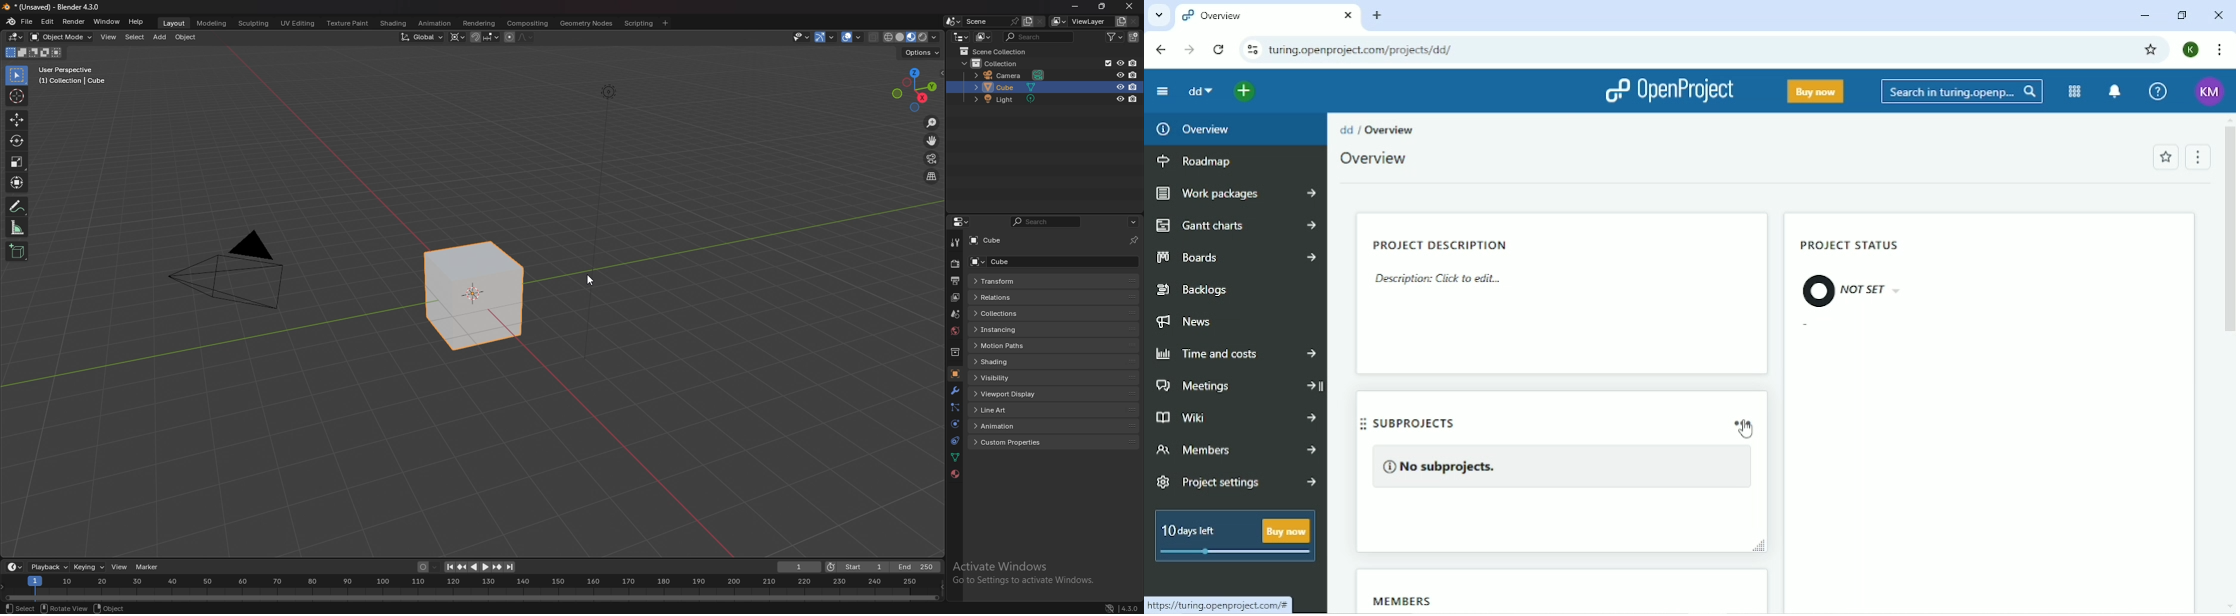 This screenshot has height=616, width=2240. Describe the element at coordinates (16, 96) in the screenshot. I see `cursor` at that location.